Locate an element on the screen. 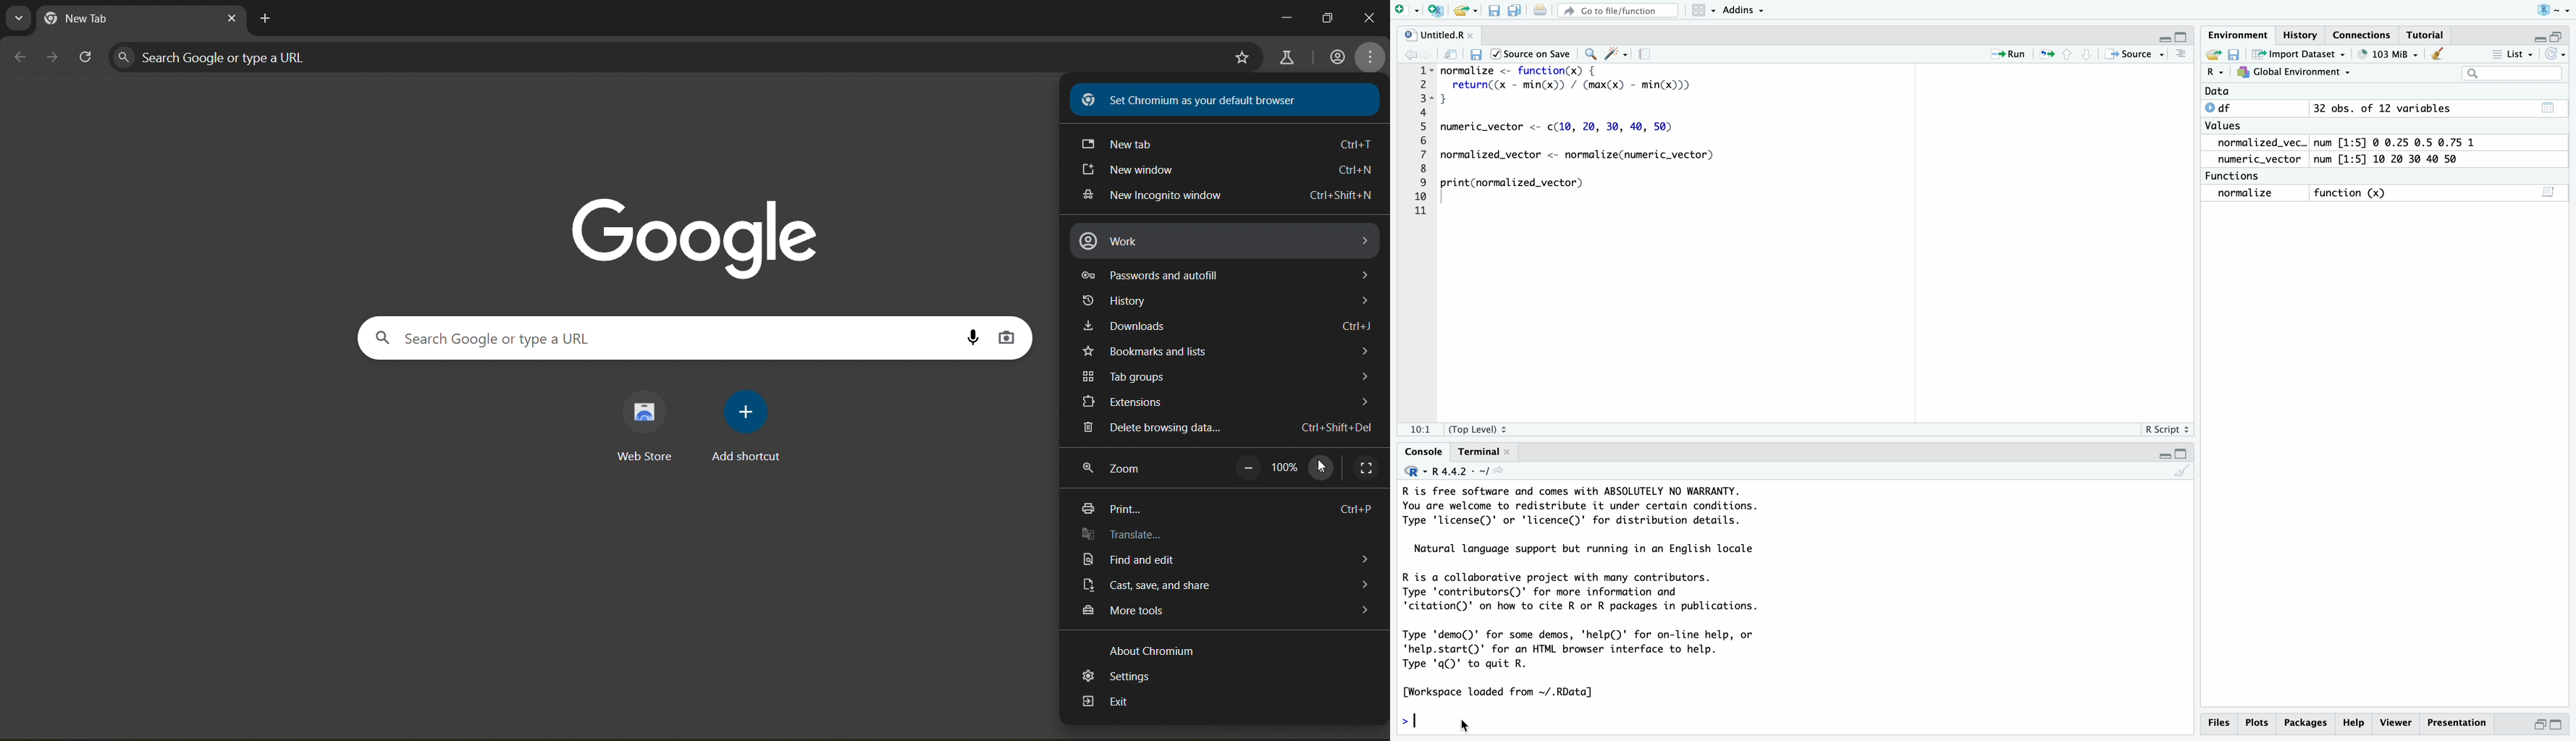 The image size is (2576, 756). text is located at coordinates (1153, 651).